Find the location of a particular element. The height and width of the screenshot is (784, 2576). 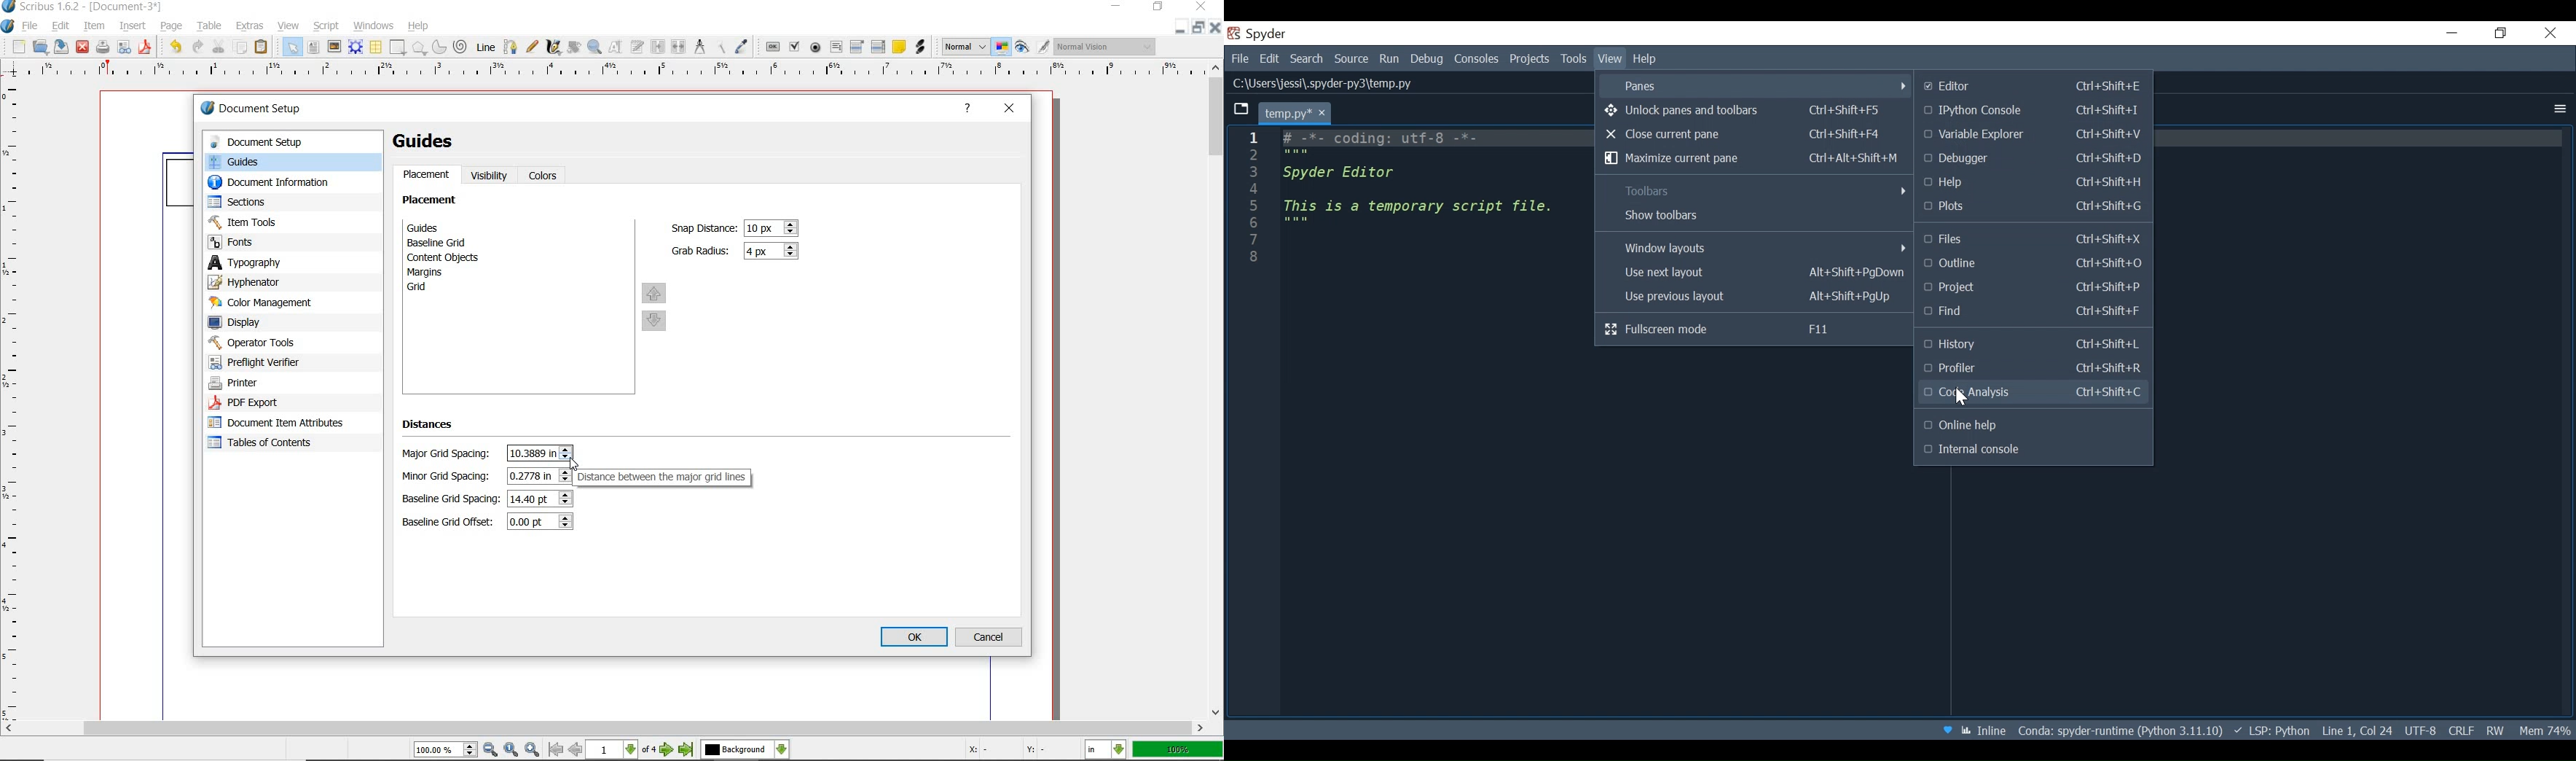

Cursor position is located at coordinates (2356, 729).